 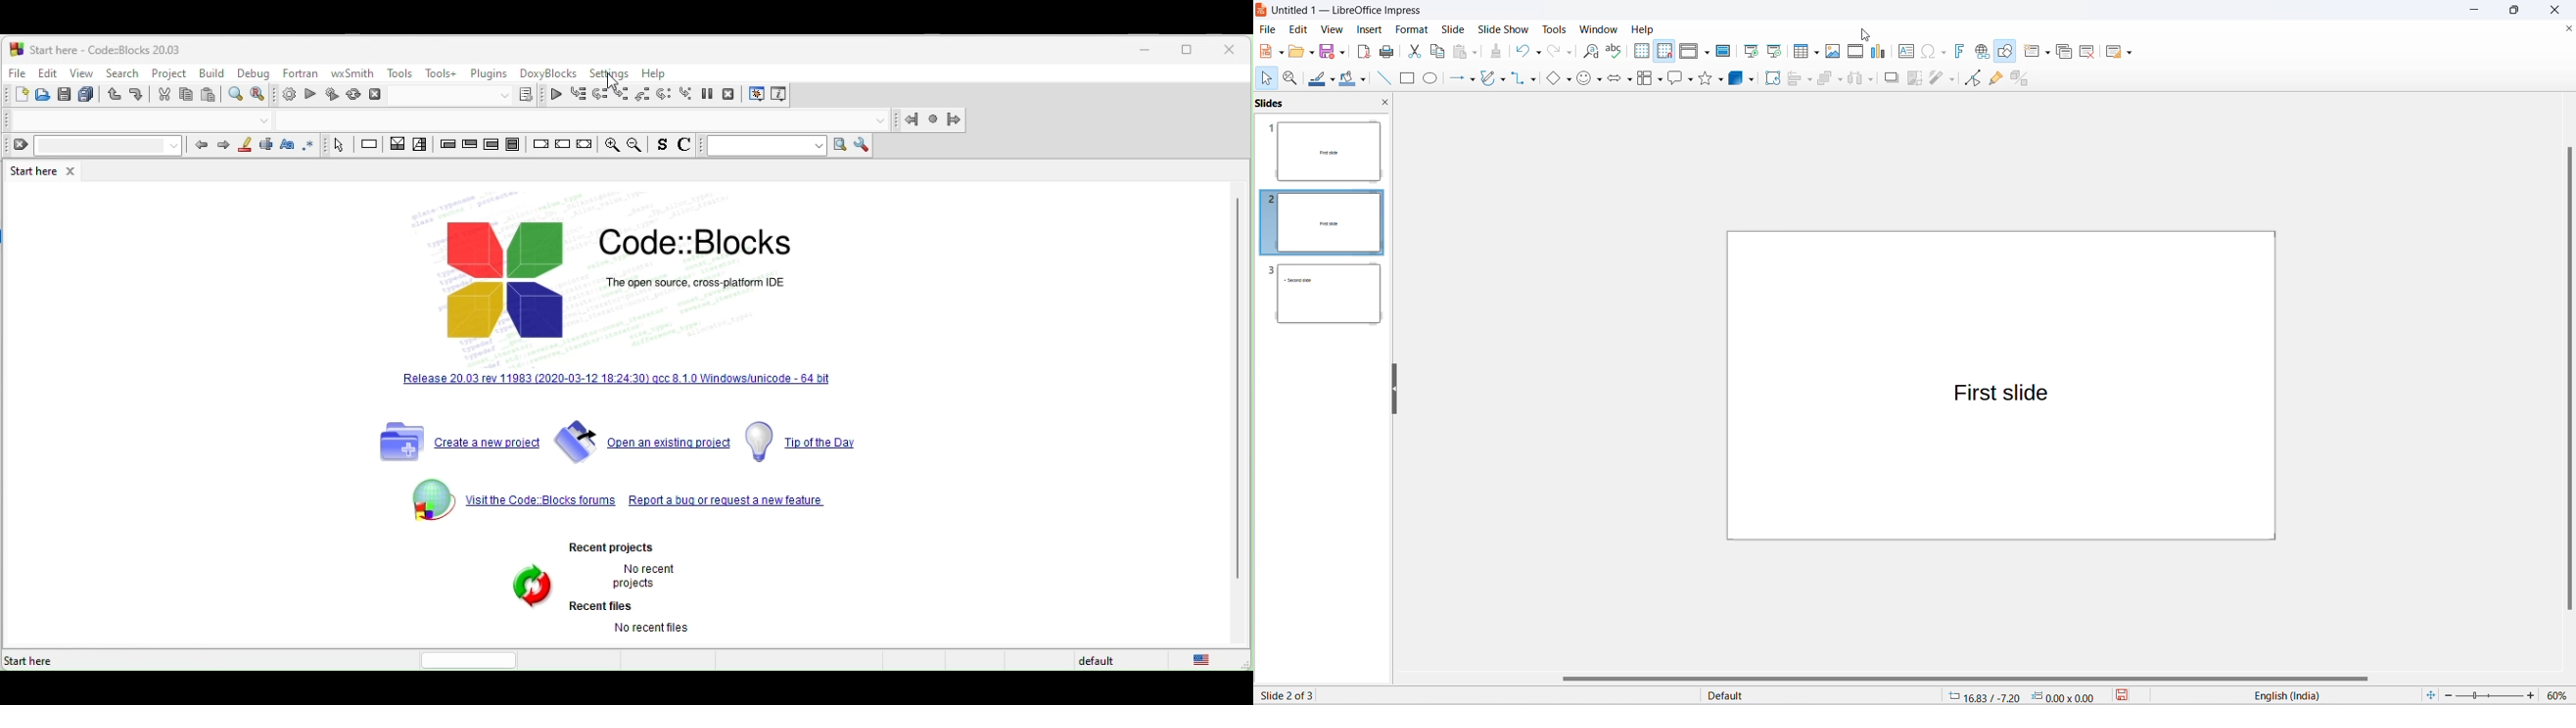 What do you see at coordinates (1855, 51) in the screenshot?
I see `insert audio and video` at bounding box center [1855, 51].